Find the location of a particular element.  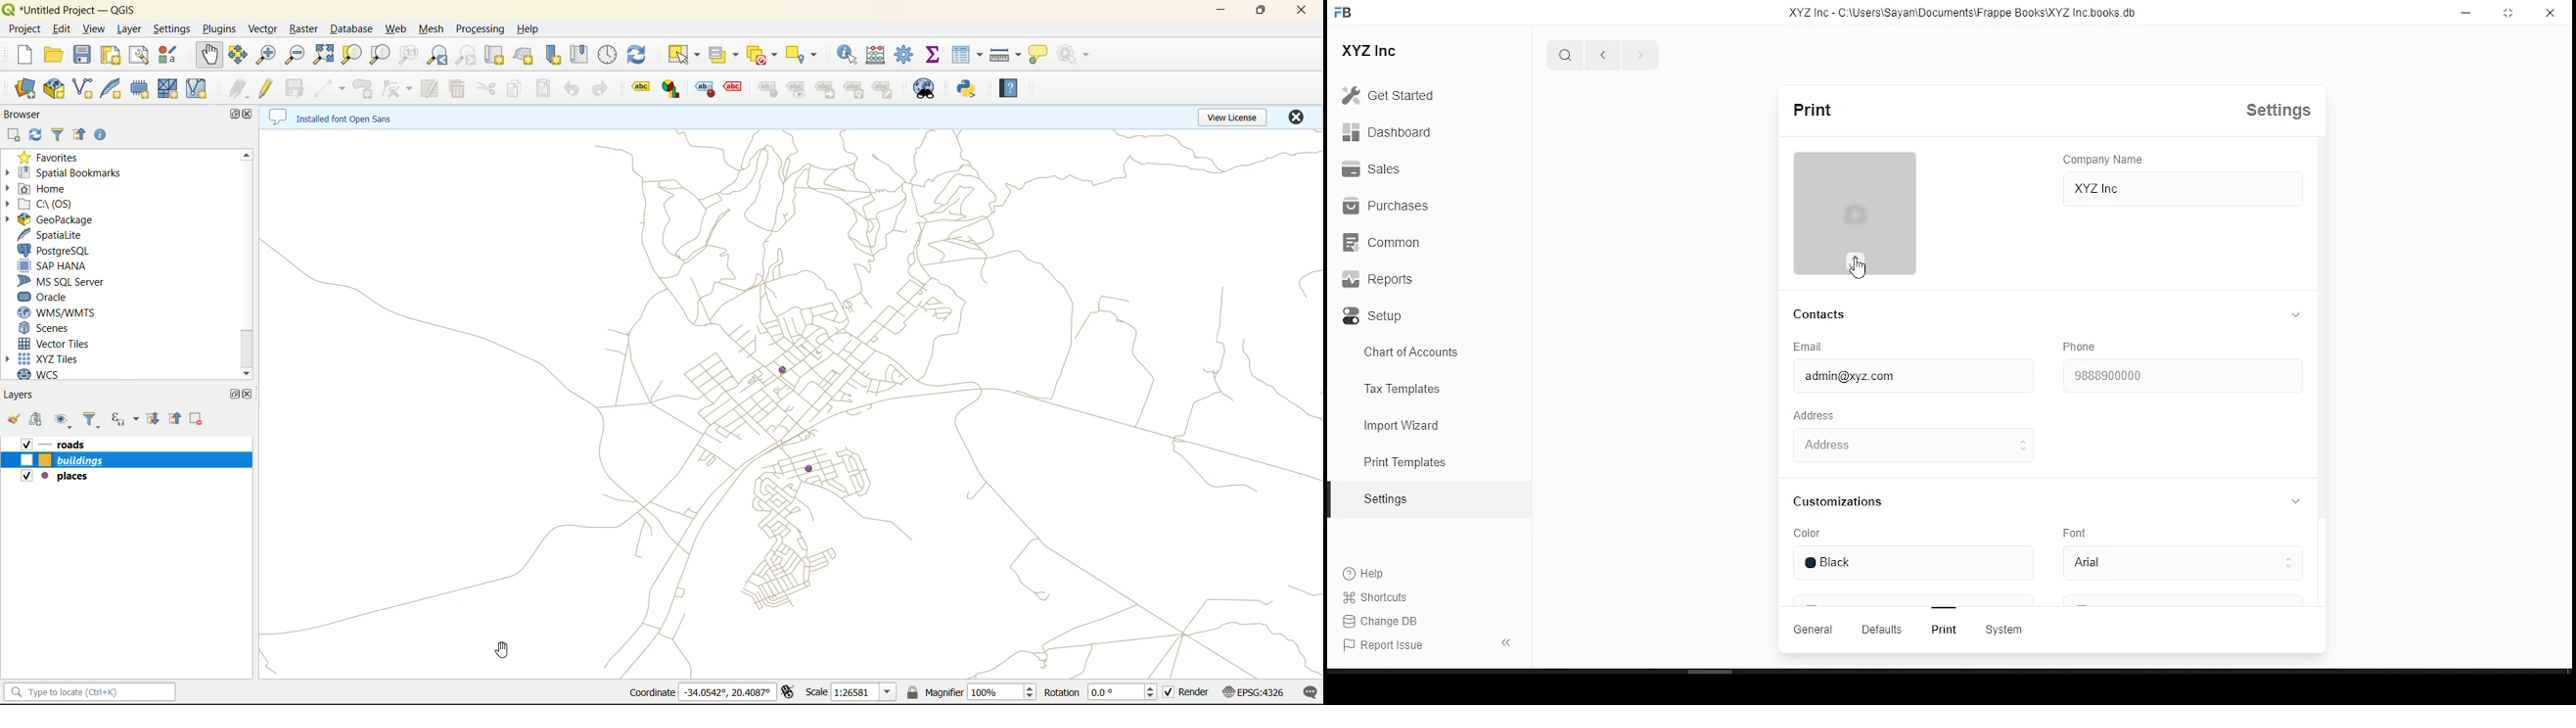

Address is located at coordinates (1858, 446).